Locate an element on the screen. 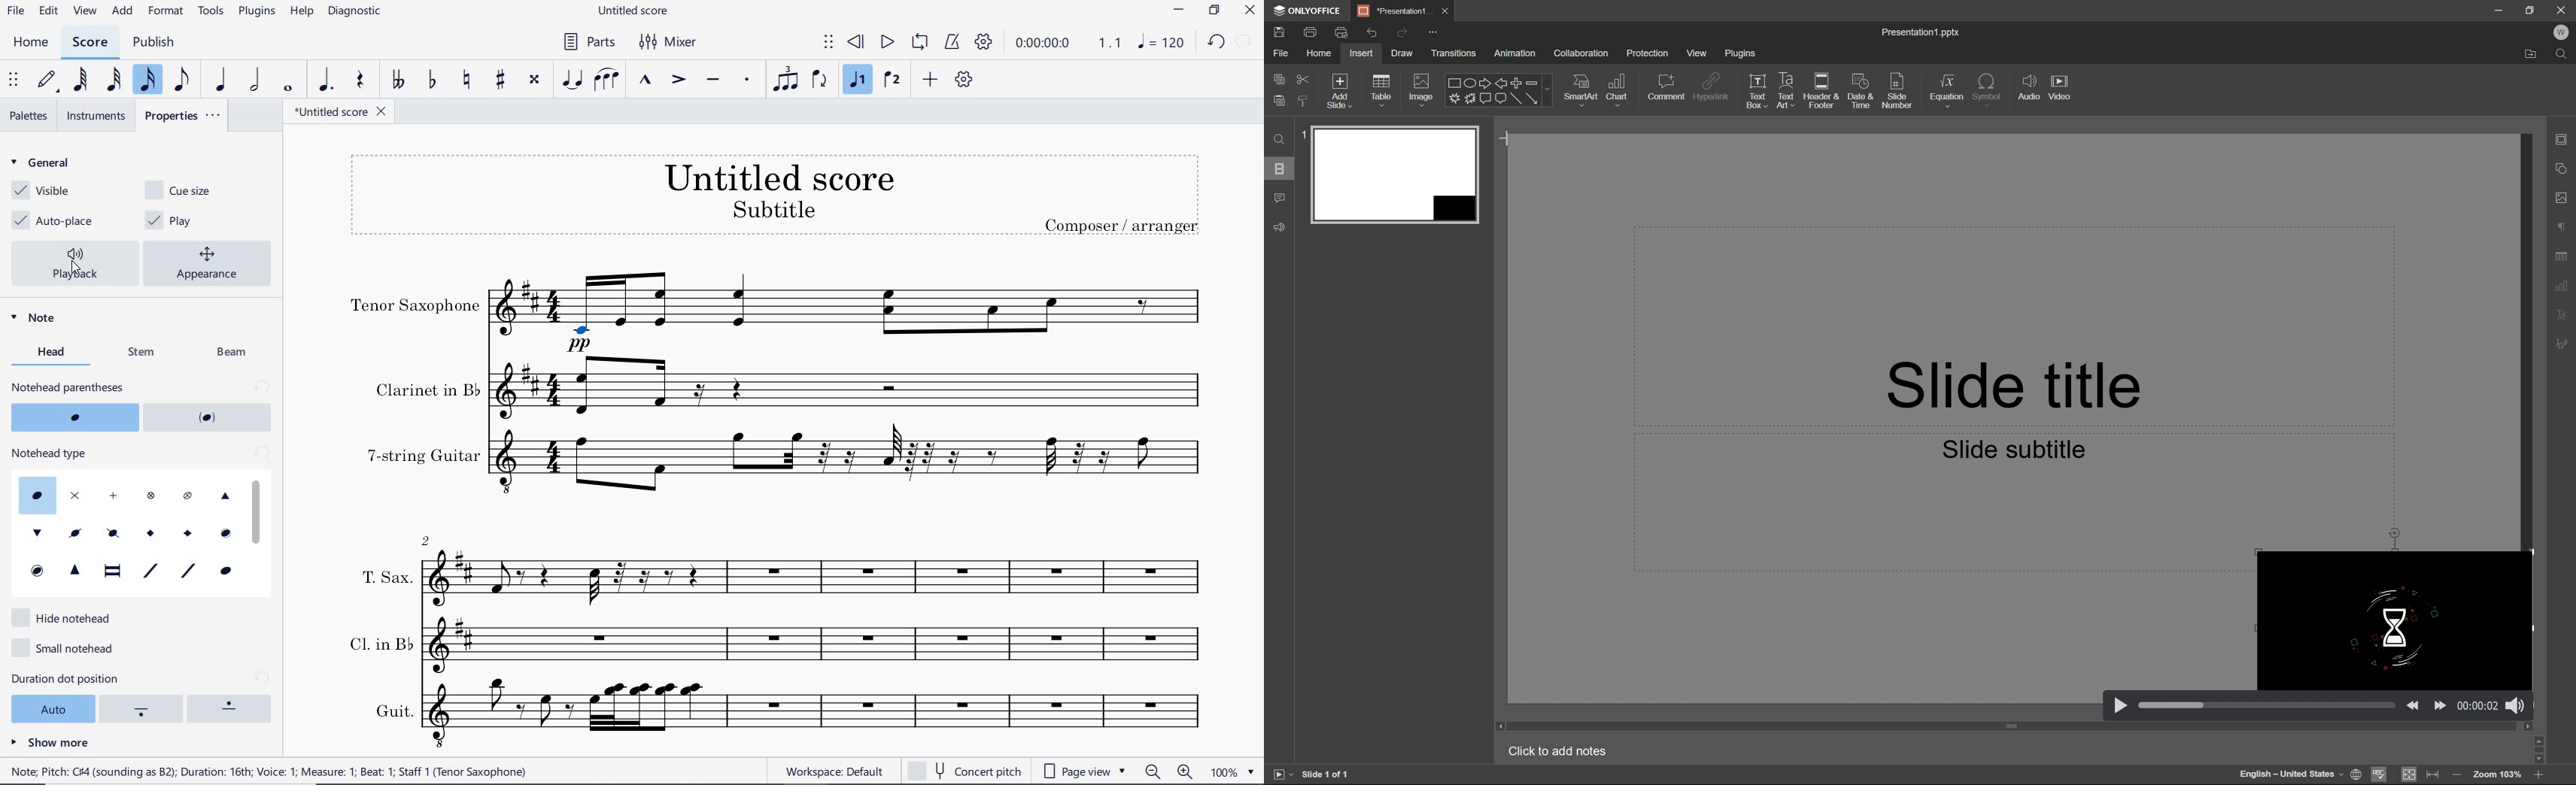  STACCATO is located at coordinates (749, 81).